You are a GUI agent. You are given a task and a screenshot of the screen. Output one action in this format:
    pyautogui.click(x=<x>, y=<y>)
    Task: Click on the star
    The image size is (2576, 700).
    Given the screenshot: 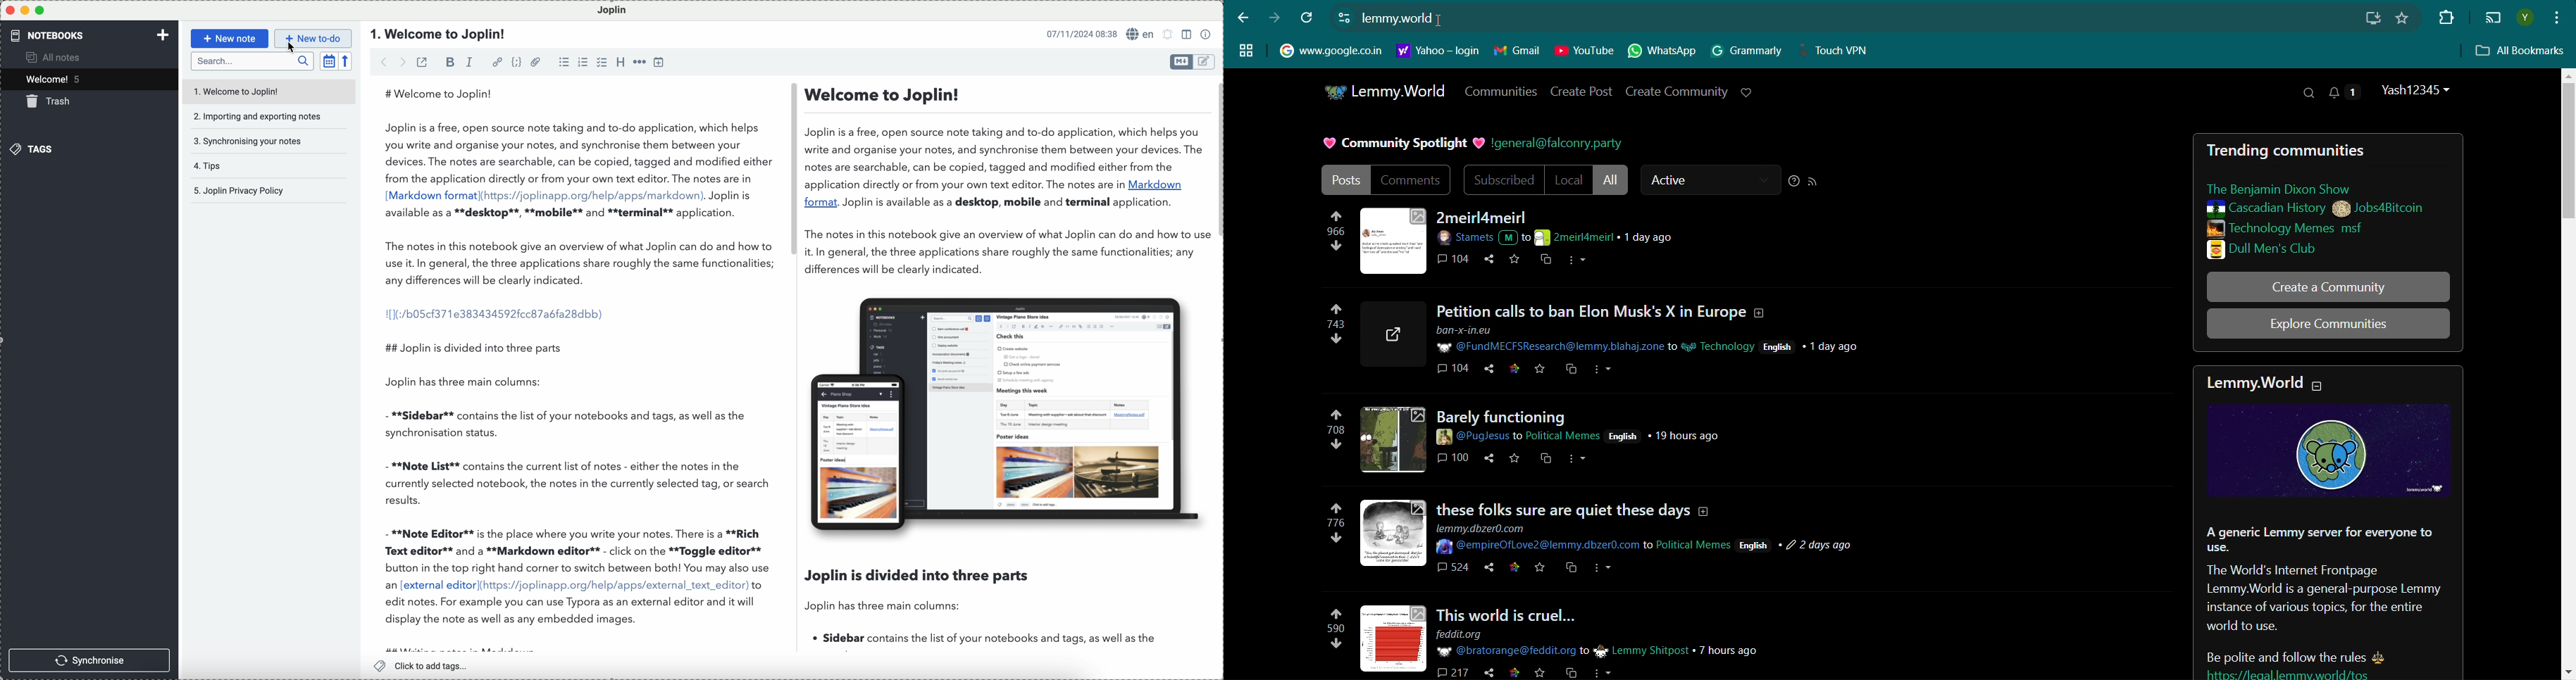 What is the action you would take?
    pyautogui.click(x=1514, y=460)
    